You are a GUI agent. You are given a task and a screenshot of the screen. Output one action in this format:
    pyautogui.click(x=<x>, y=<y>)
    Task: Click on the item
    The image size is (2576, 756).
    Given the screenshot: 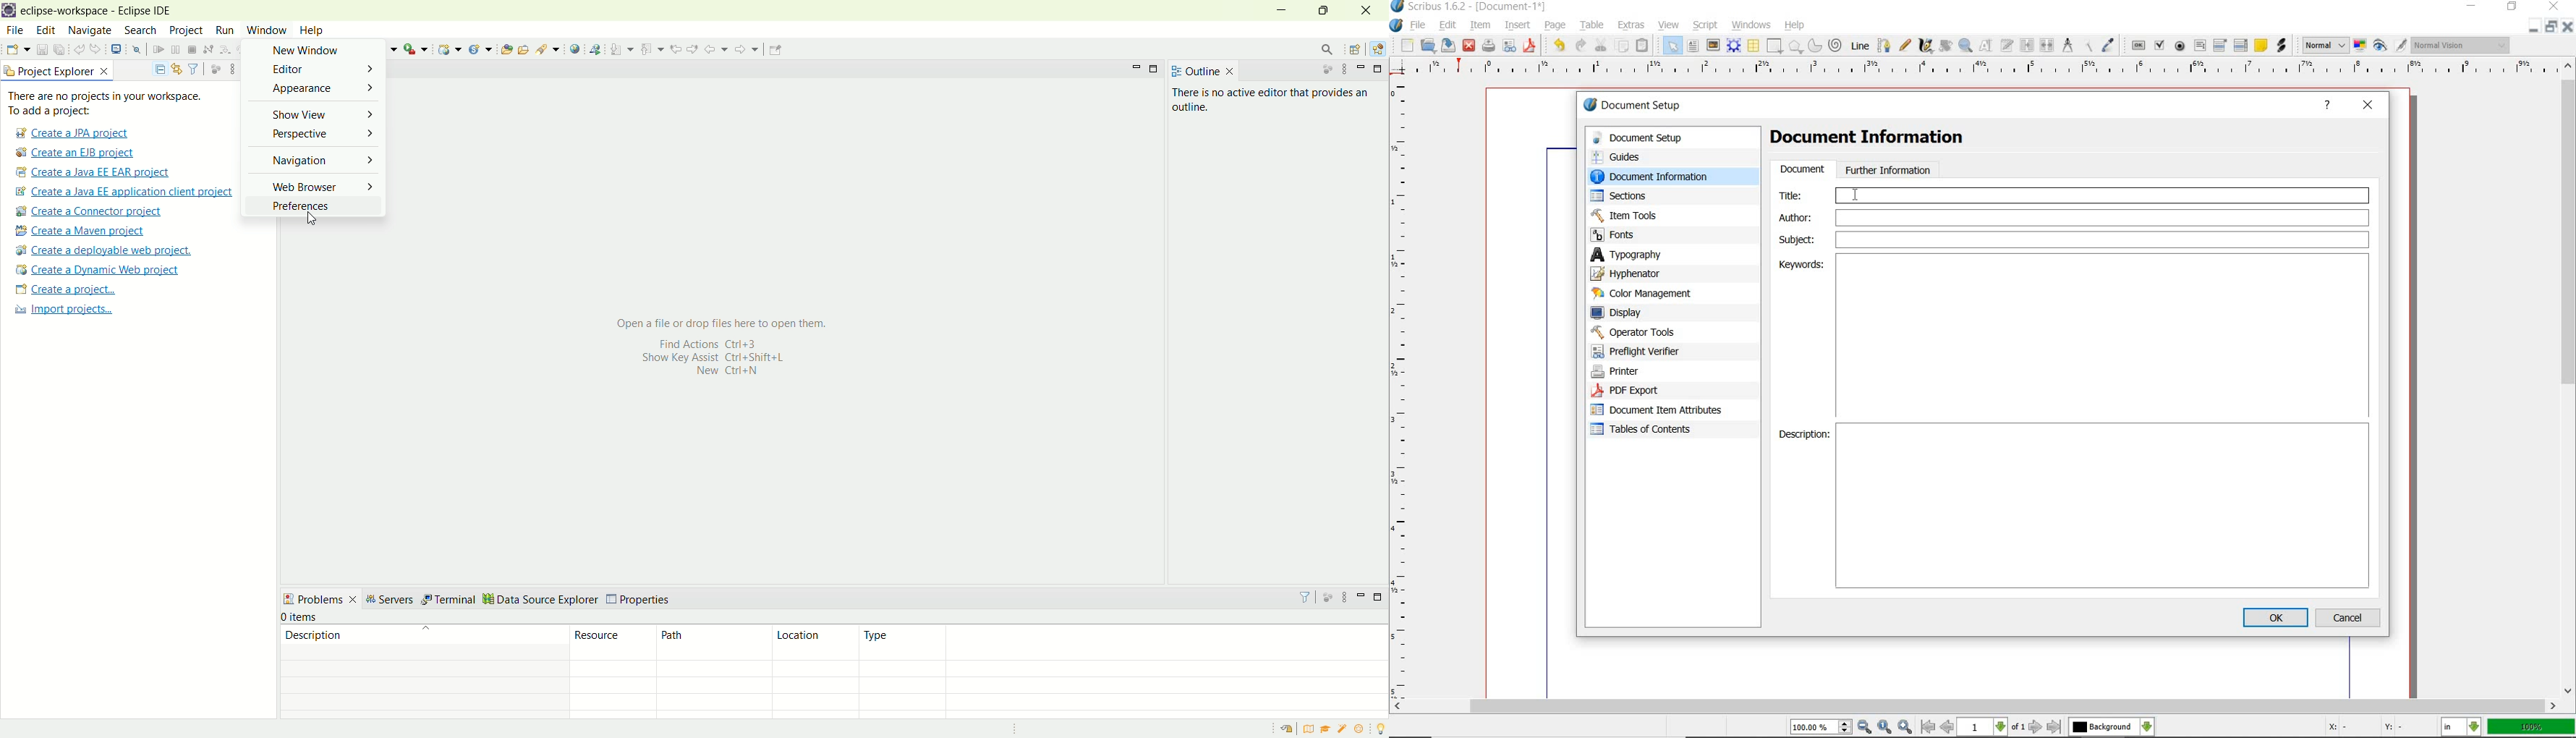 What is the action you would take?
    pyautogui.click(x=1481, y=26)
    